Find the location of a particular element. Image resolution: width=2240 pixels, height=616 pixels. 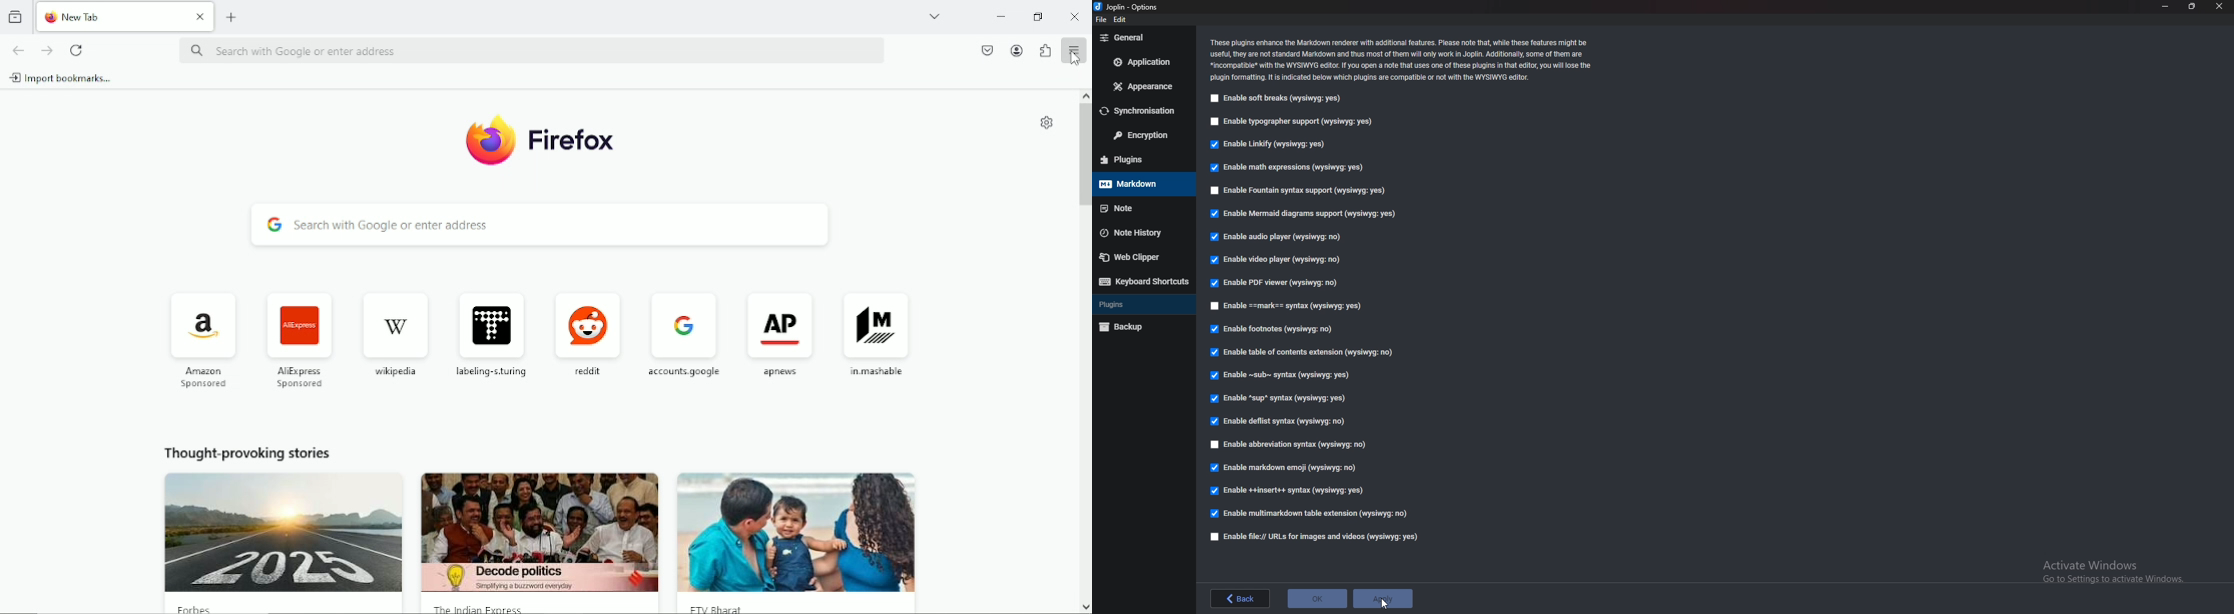

encryption is located at coordinates (1140, 136).